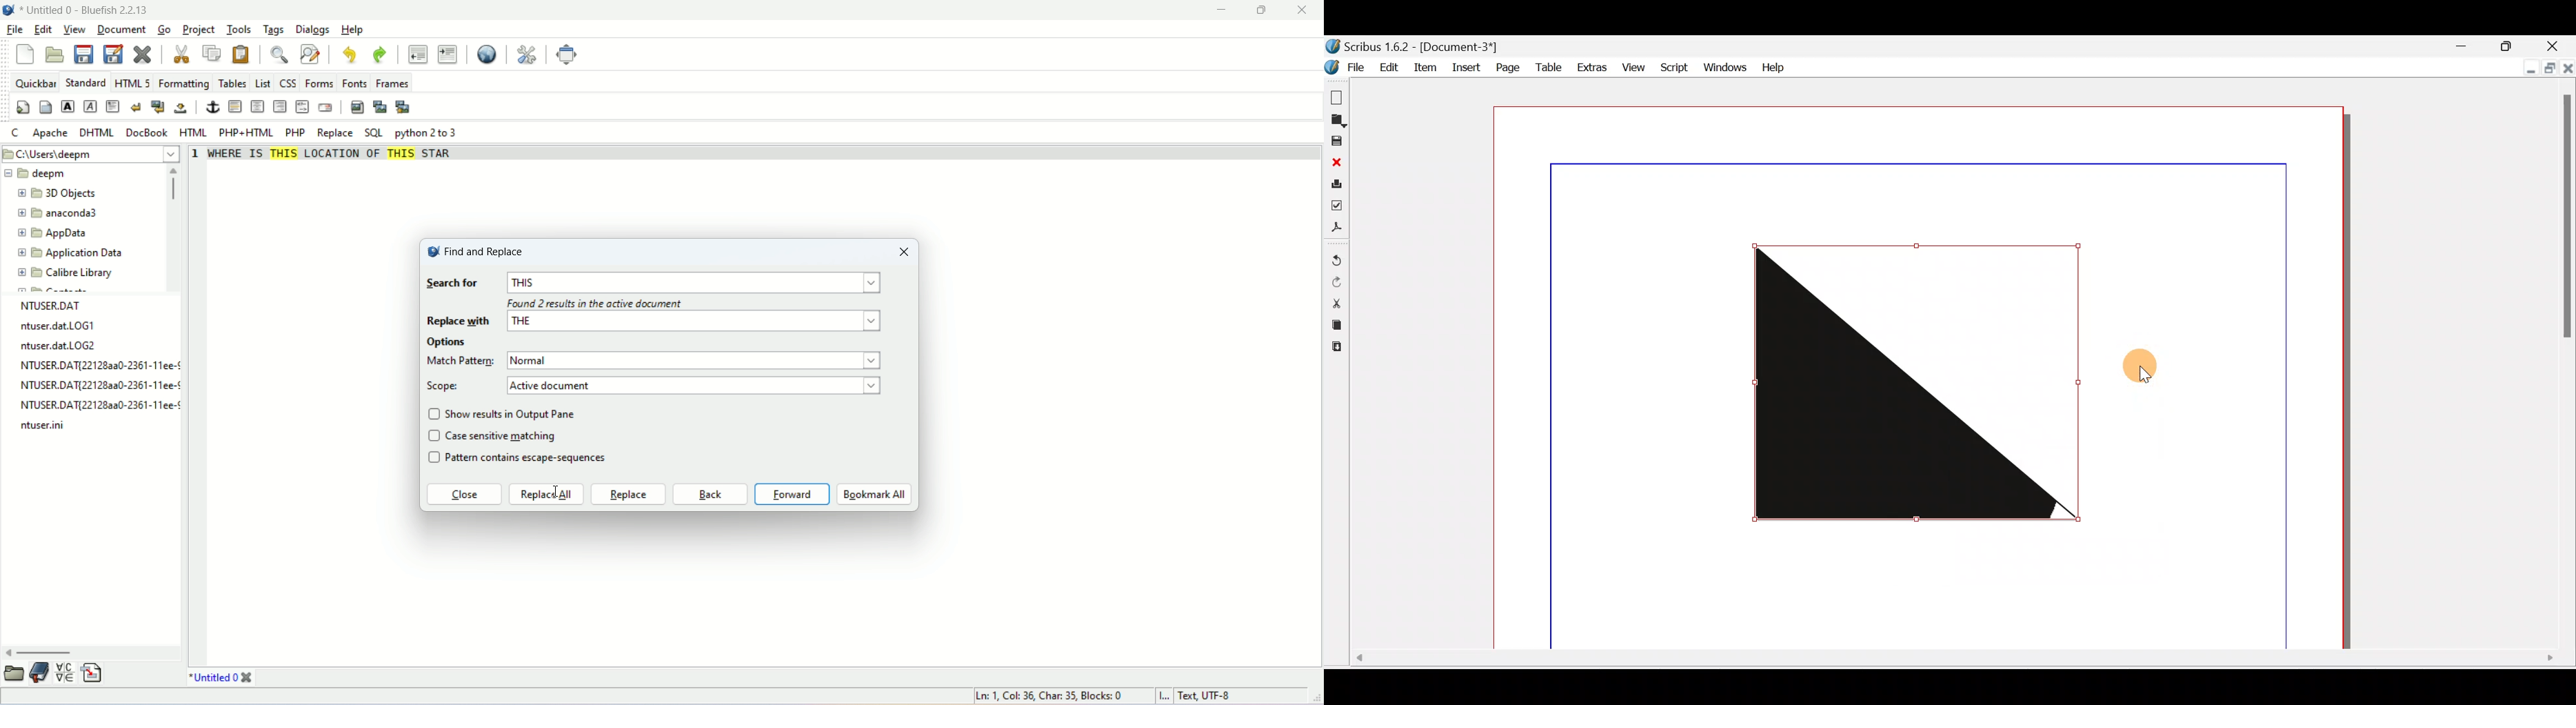 This screenshot has width=2576, height=728. I want to click on case sensitive matching, so click(503, 435).